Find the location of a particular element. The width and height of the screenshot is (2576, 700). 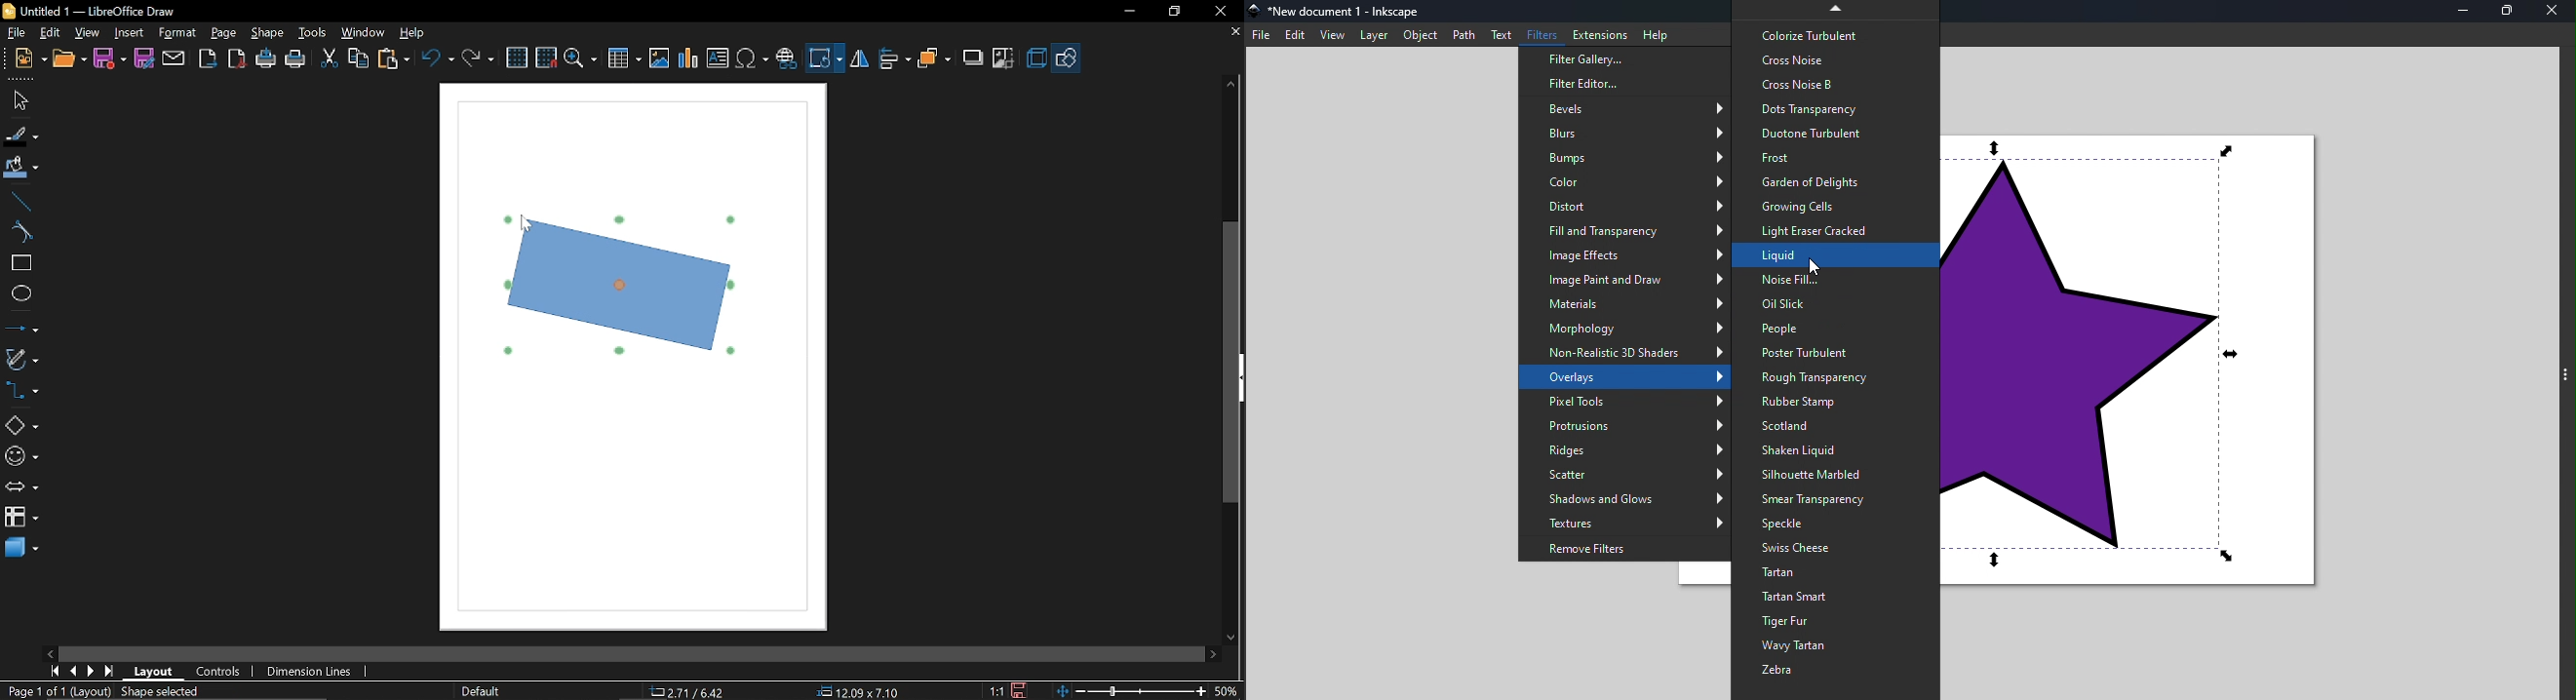

file  is located at coordinates (15, 33).